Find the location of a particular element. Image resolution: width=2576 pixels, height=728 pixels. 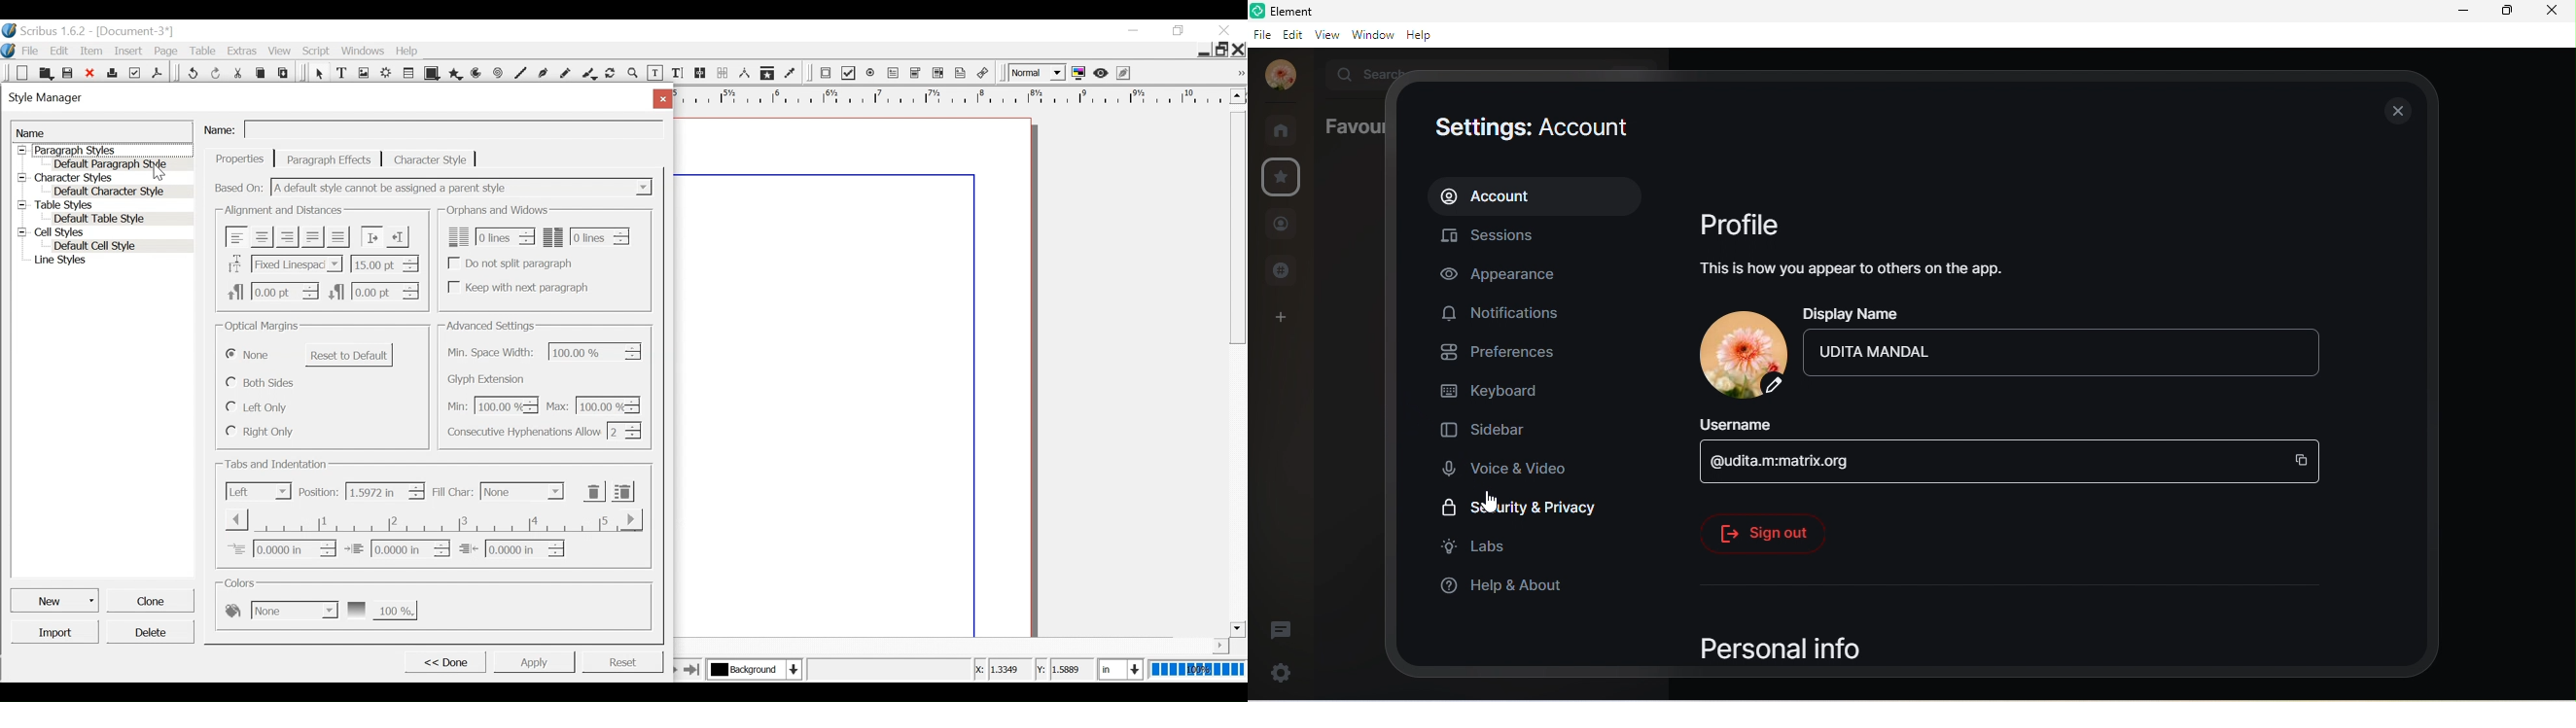

Restore is located at coordinates (1179, 31).